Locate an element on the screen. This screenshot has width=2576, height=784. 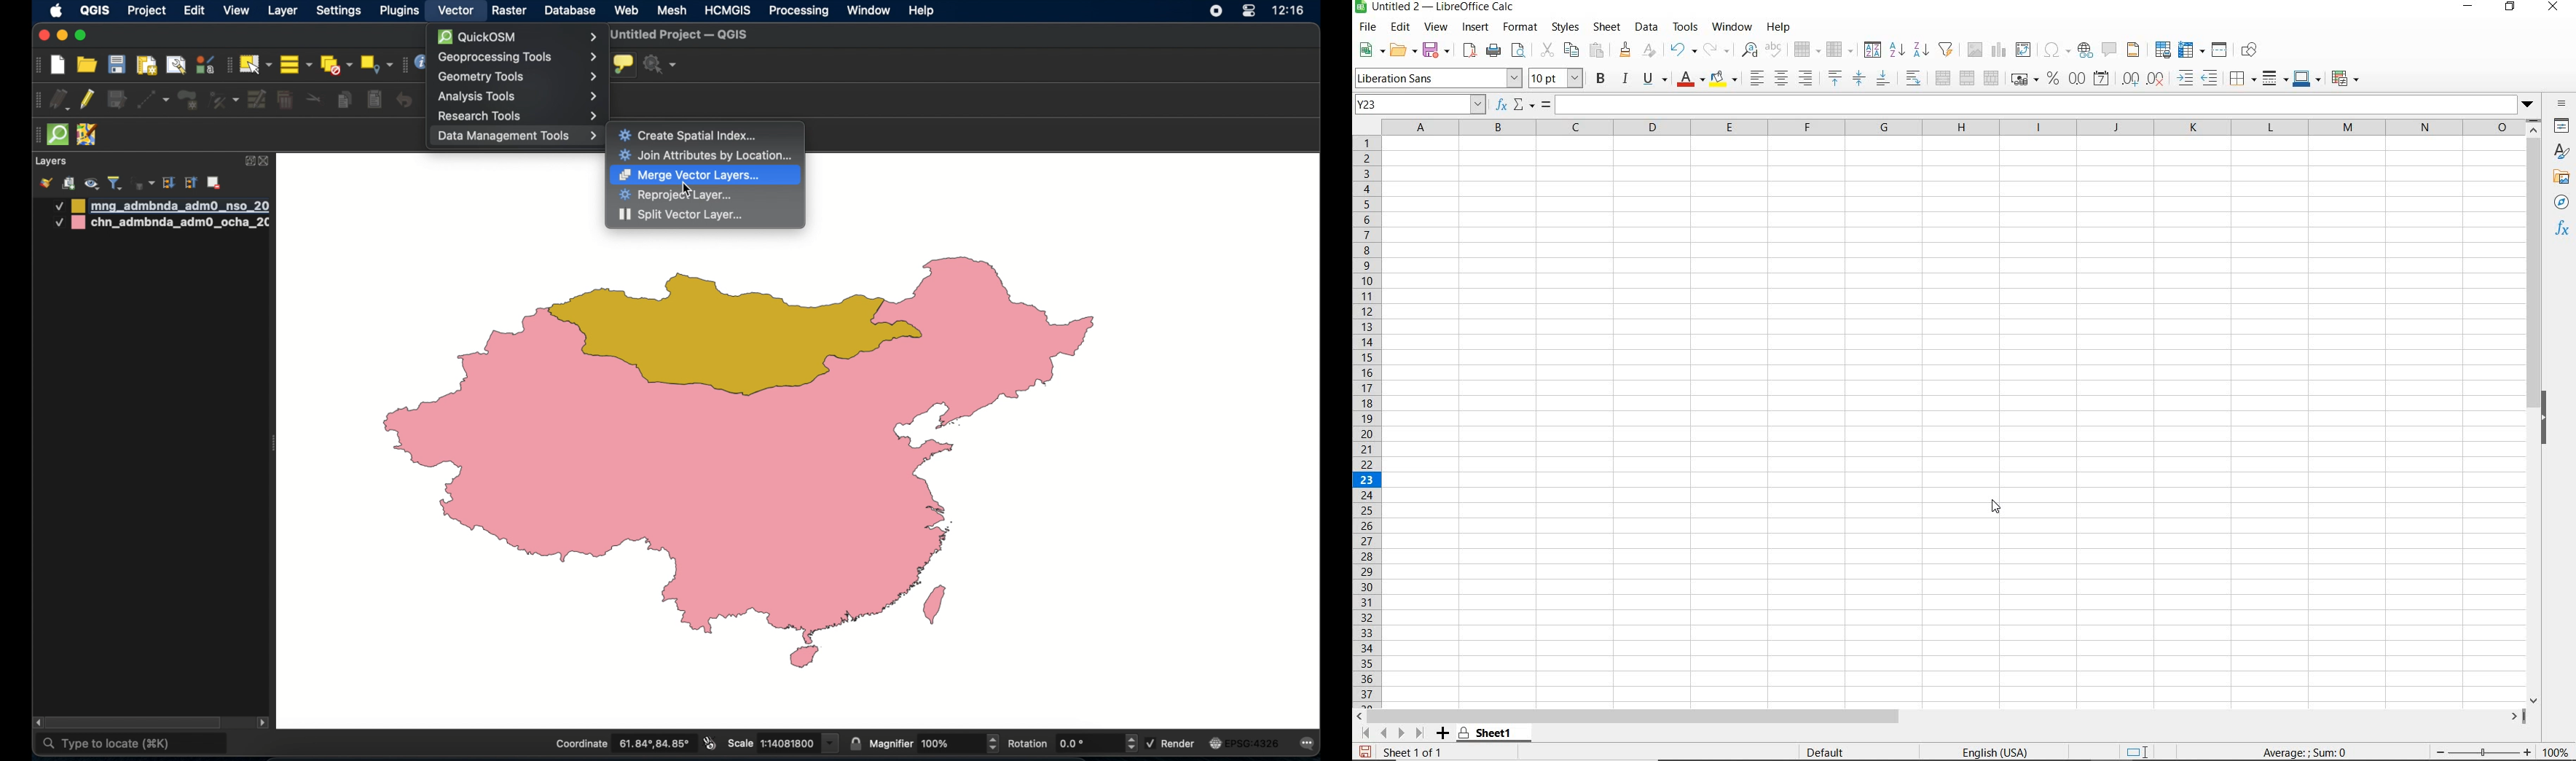
BACKGROUND COLOR is located at coordinates (1724, 78).